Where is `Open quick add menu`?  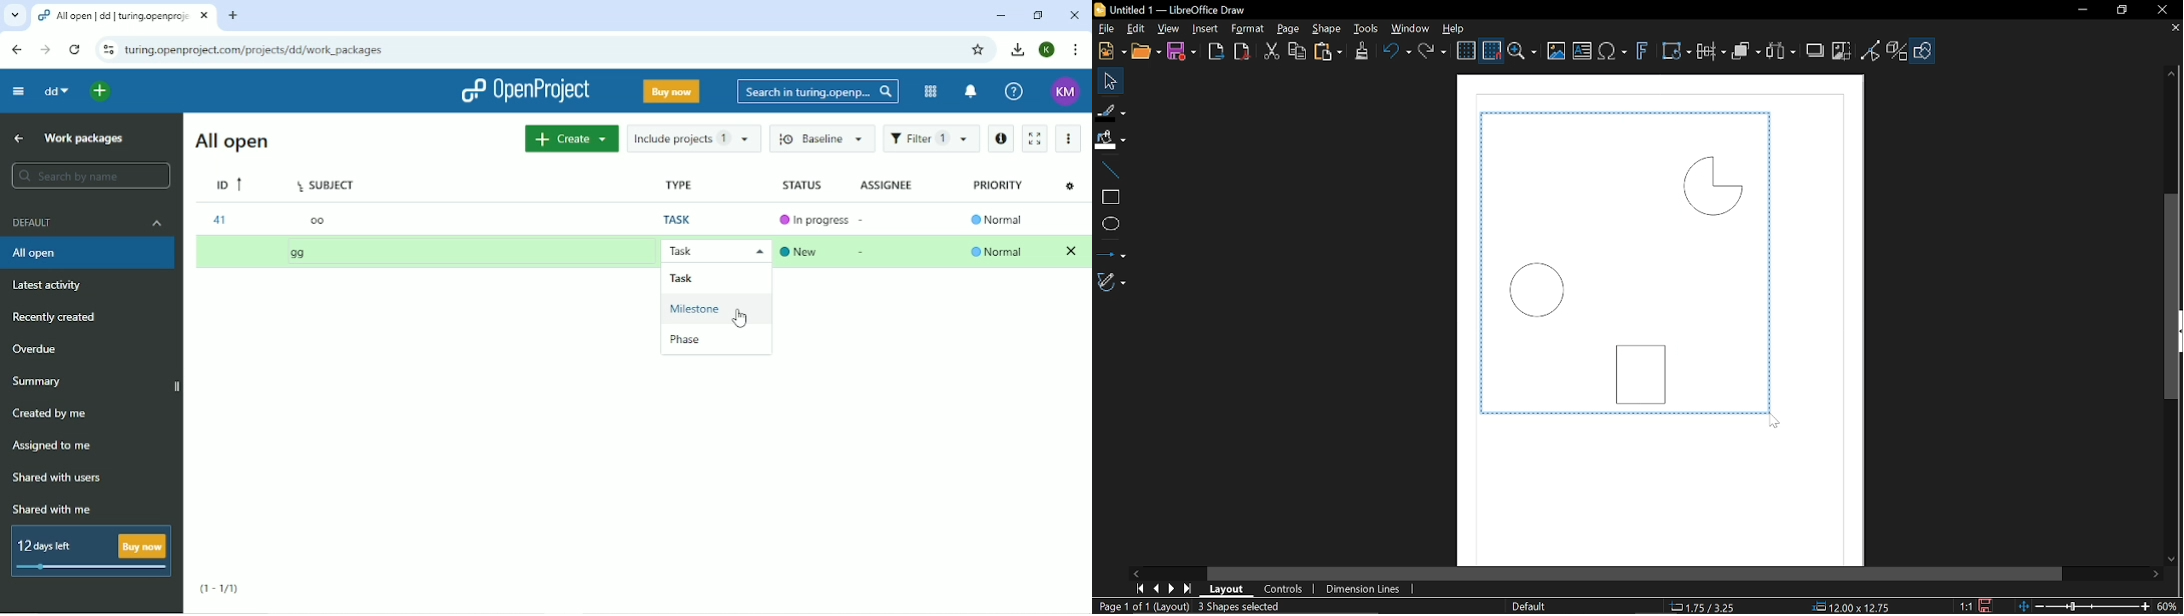 Open quick add menu is located at coordinates (100, 92).